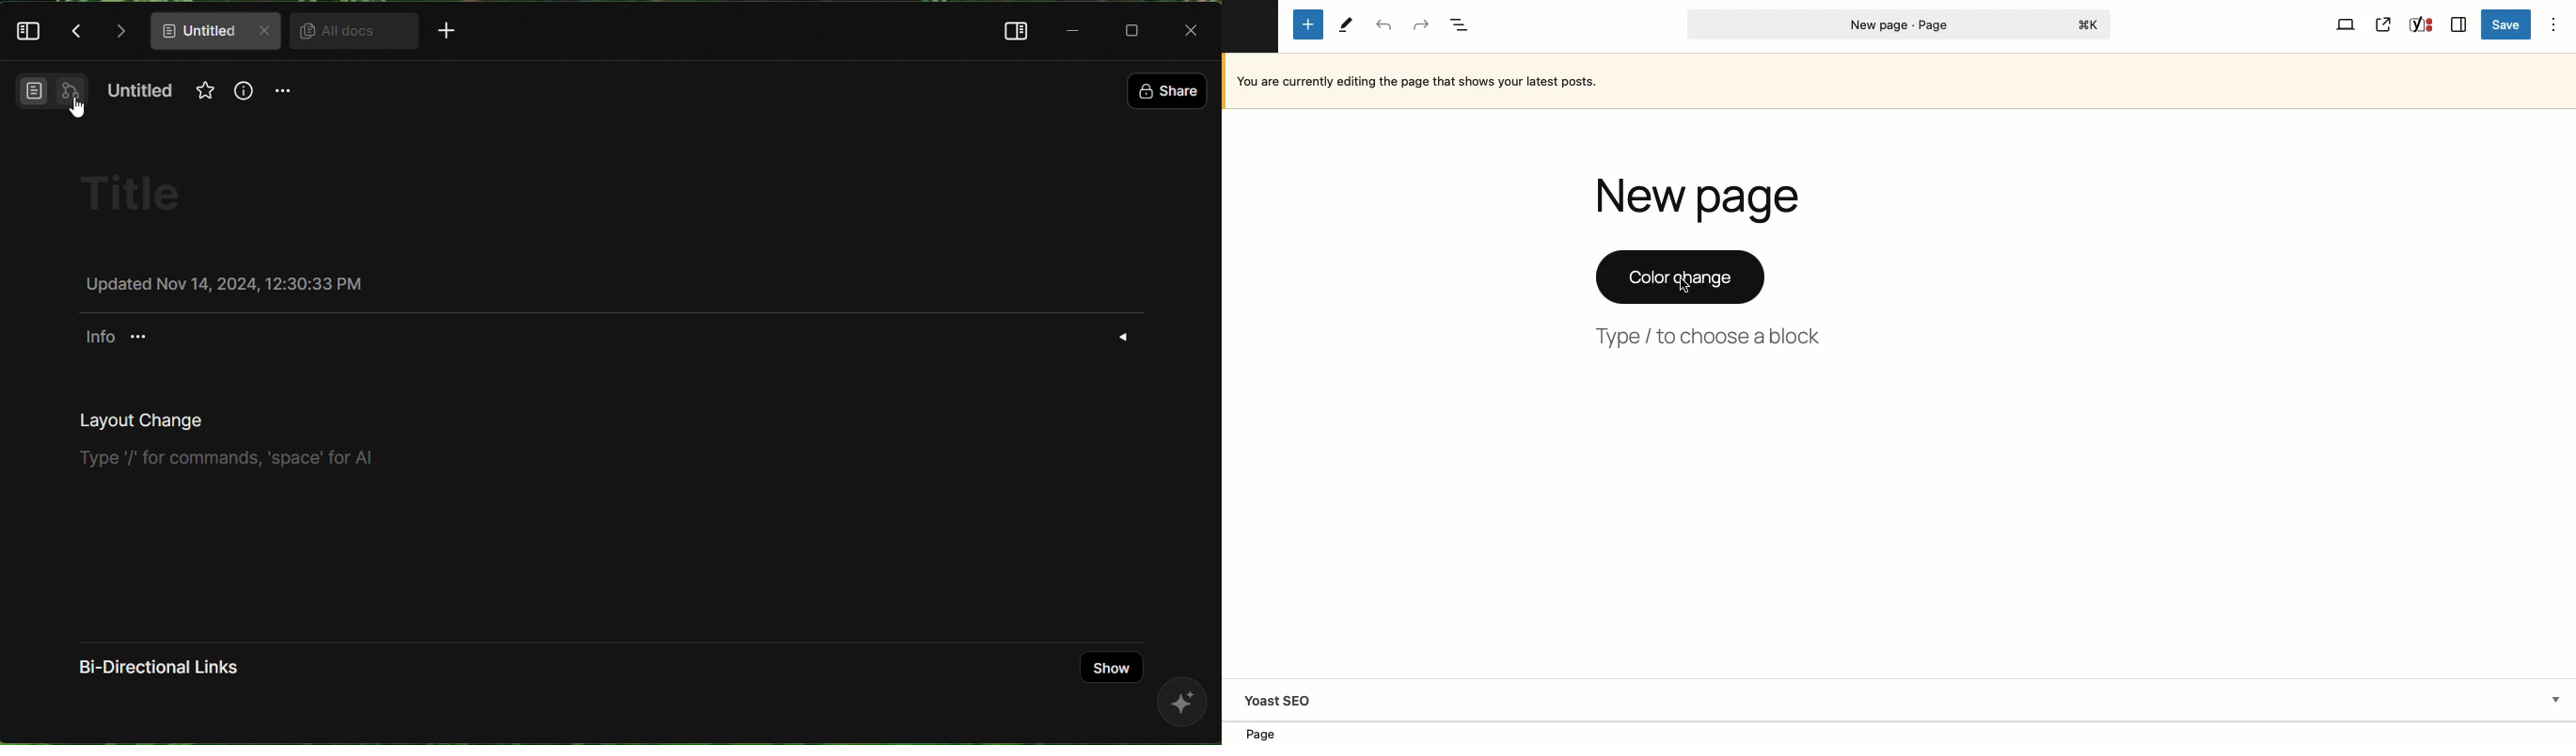 The height and width of the screenshot is (756, 2576). What do you see at coordinates (1311, 25) in the screenshot?
I see `Add new block` at bounding box center [1311, 25].